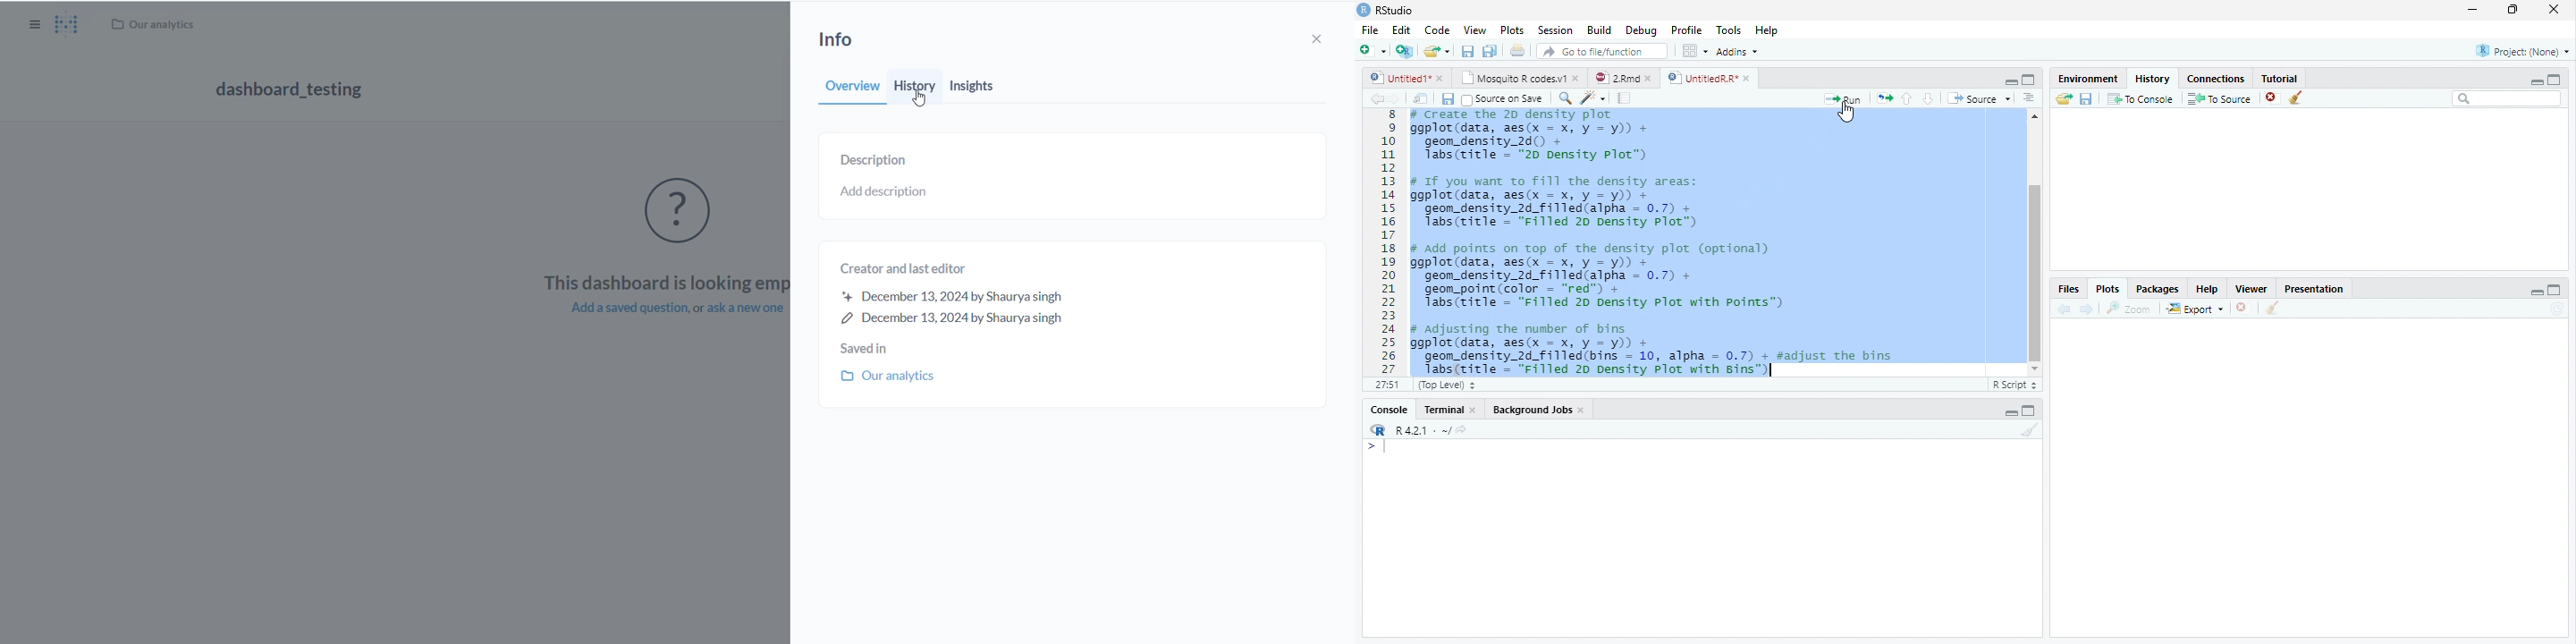  What do you see at coordinates (2242, 308) in the screenshot?
I see `close` at bounding box center [2242, 308].